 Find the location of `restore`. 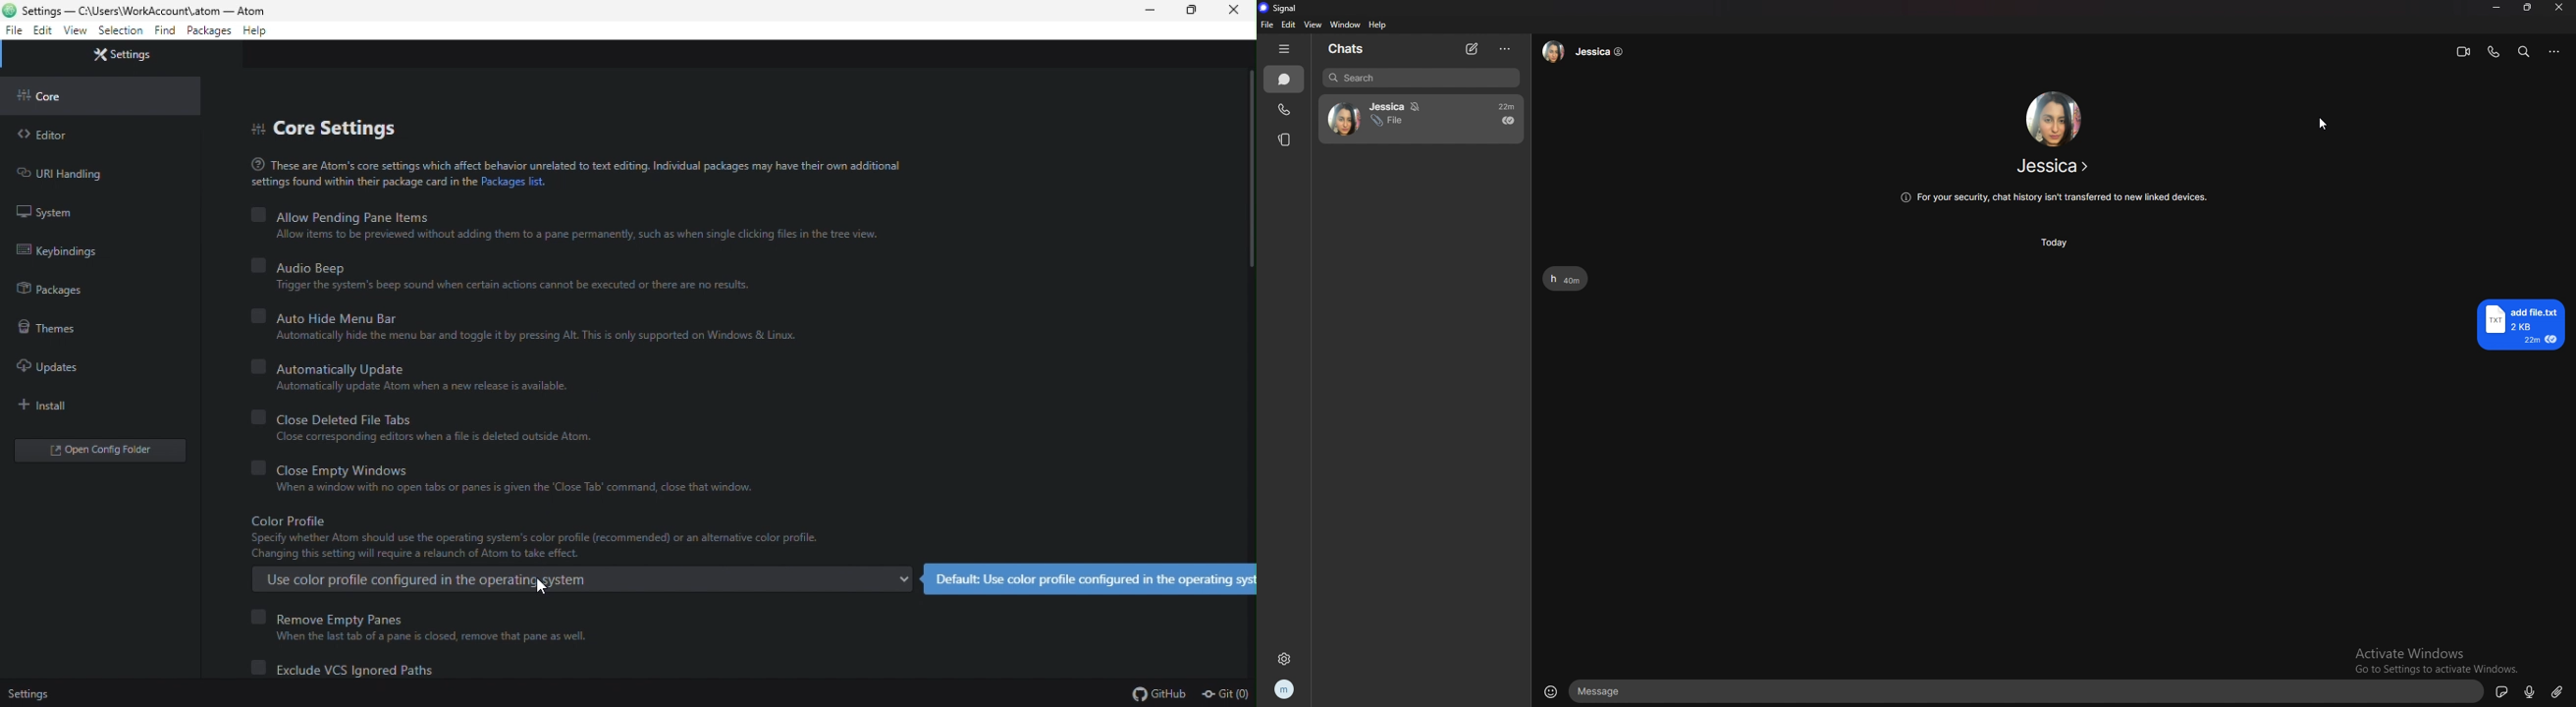

restore is located at coordinates (1193, 13).